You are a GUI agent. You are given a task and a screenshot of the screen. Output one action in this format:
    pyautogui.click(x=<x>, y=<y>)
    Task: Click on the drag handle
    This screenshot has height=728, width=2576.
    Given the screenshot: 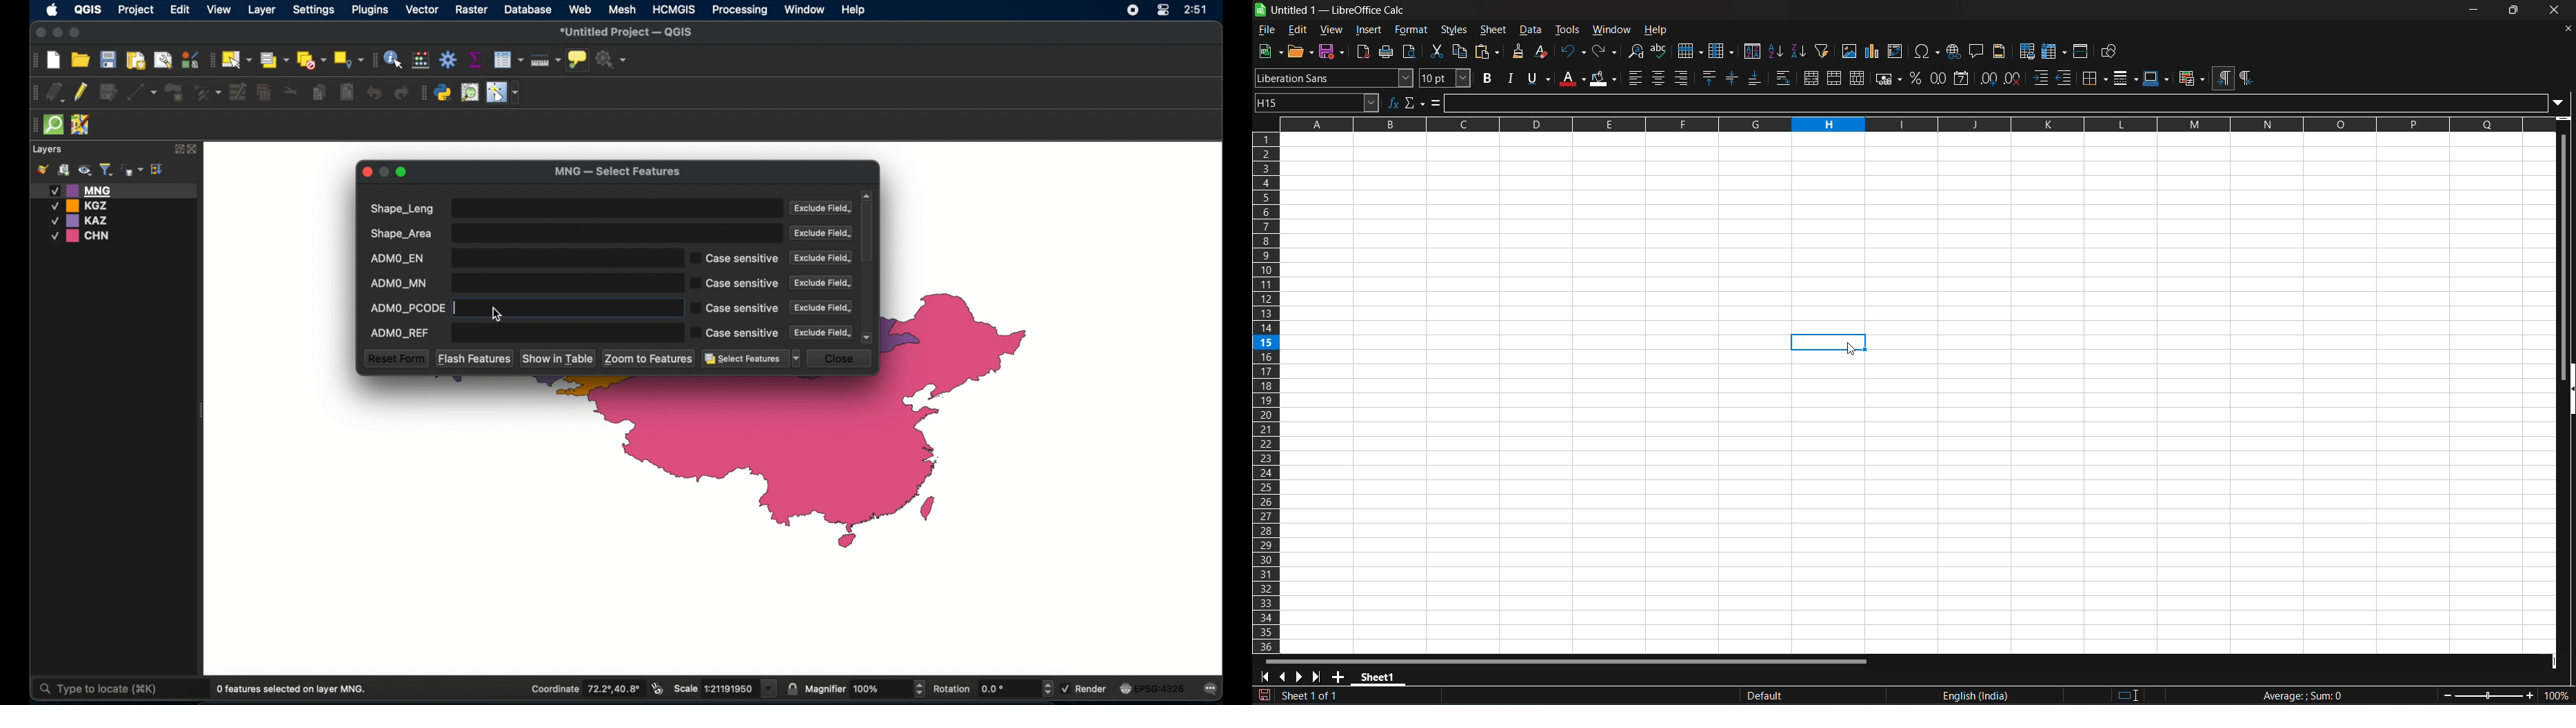 What is the action you would take?
    pyautogui.click(x=33, y=91)
    